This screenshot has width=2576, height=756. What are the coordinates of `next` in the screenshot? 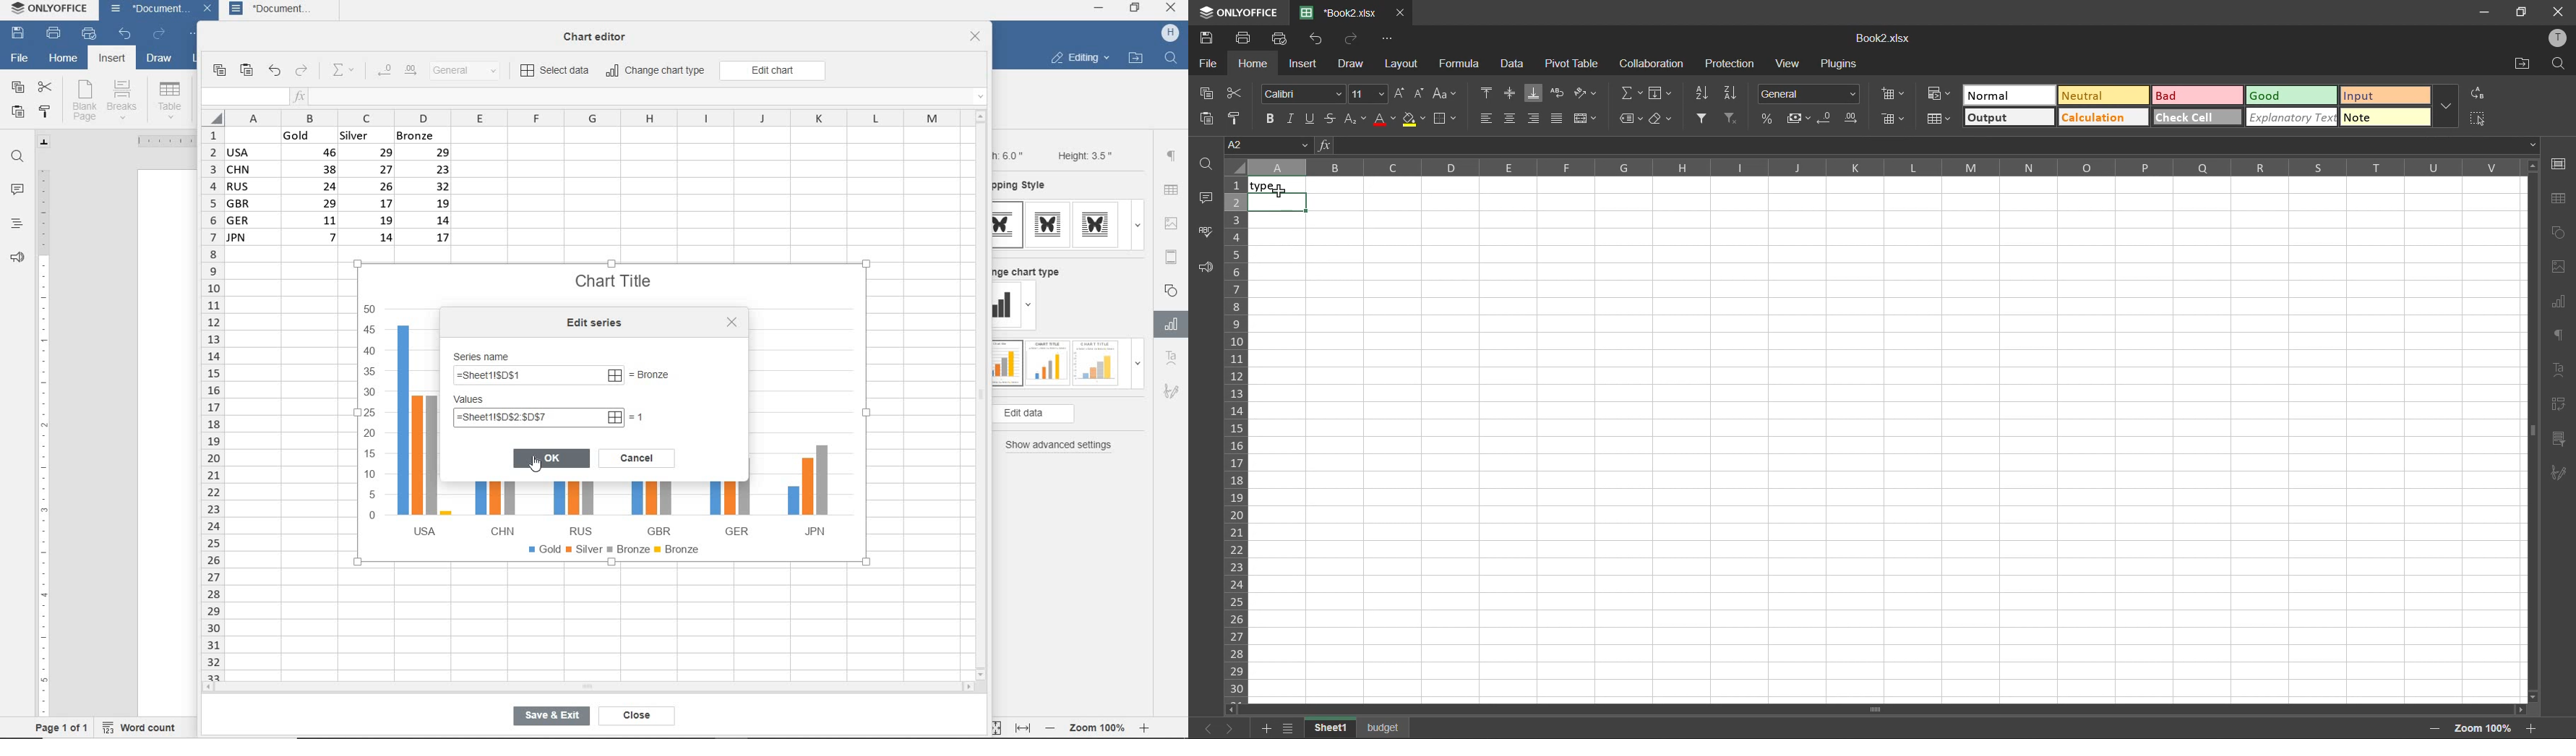 It's located at (1227, 727).